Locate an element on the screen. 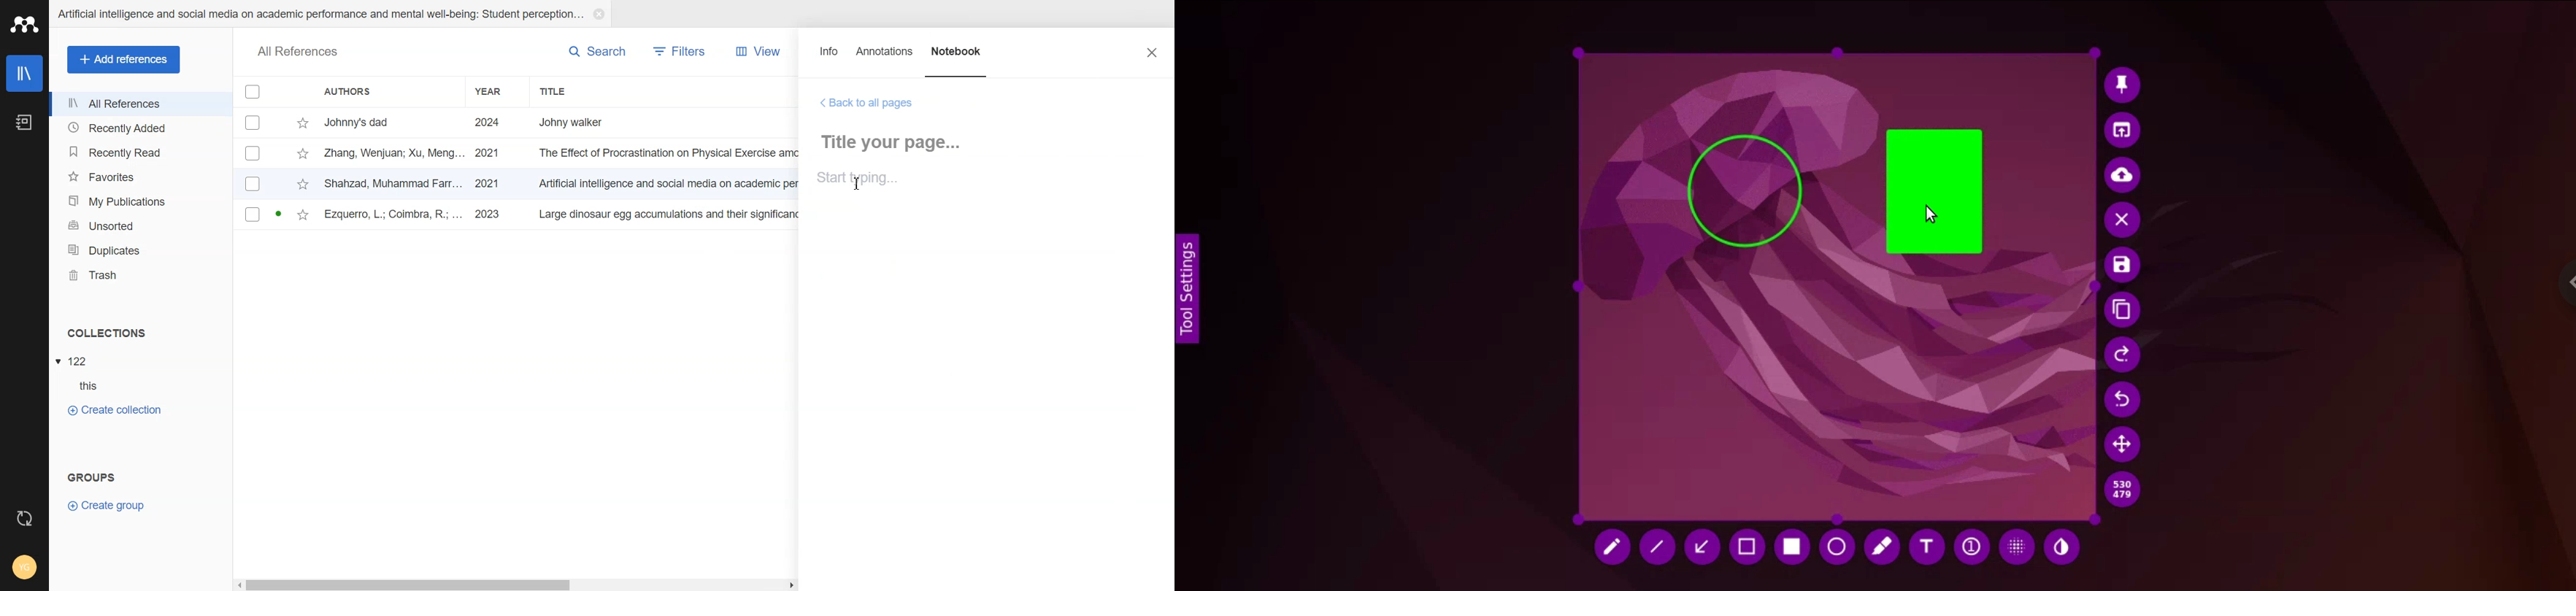 This screenshot has height=616, width=2576. rectangle drawing is located at coordinates (1939, 197).